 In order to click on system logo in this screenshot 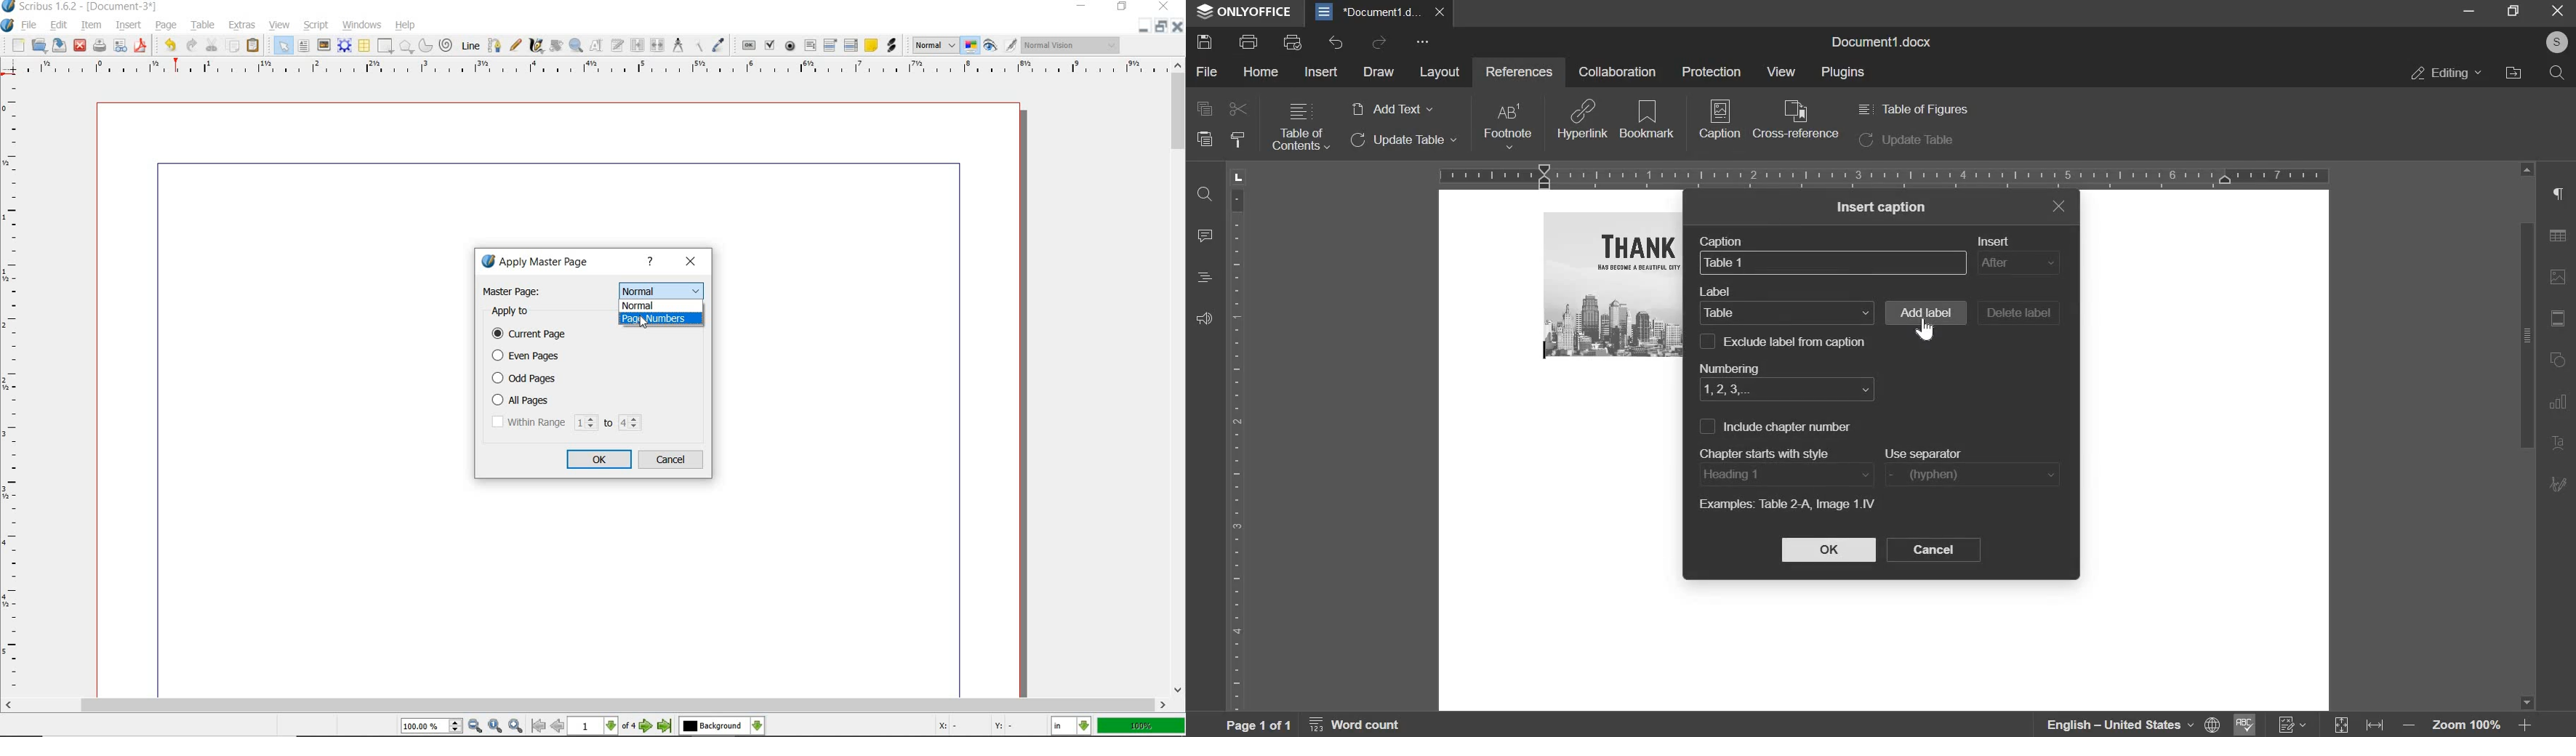, I will do `click(8, 26)`.